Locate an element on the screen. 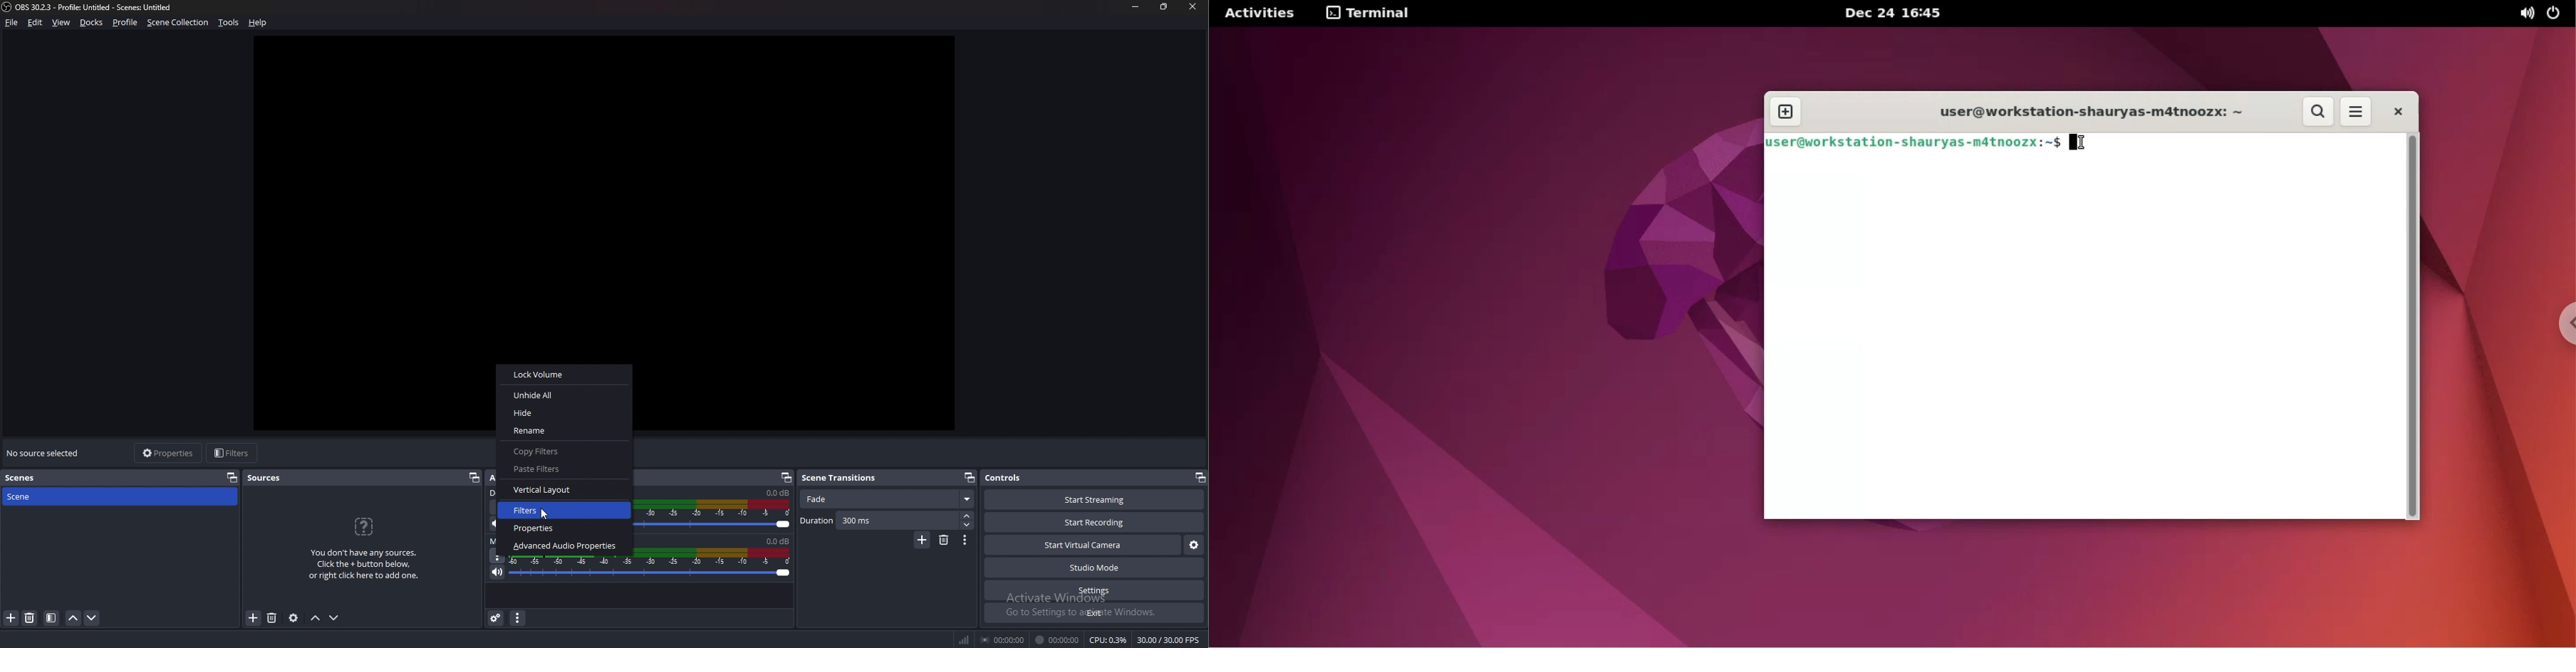  file is located at coordinates (11, 22).